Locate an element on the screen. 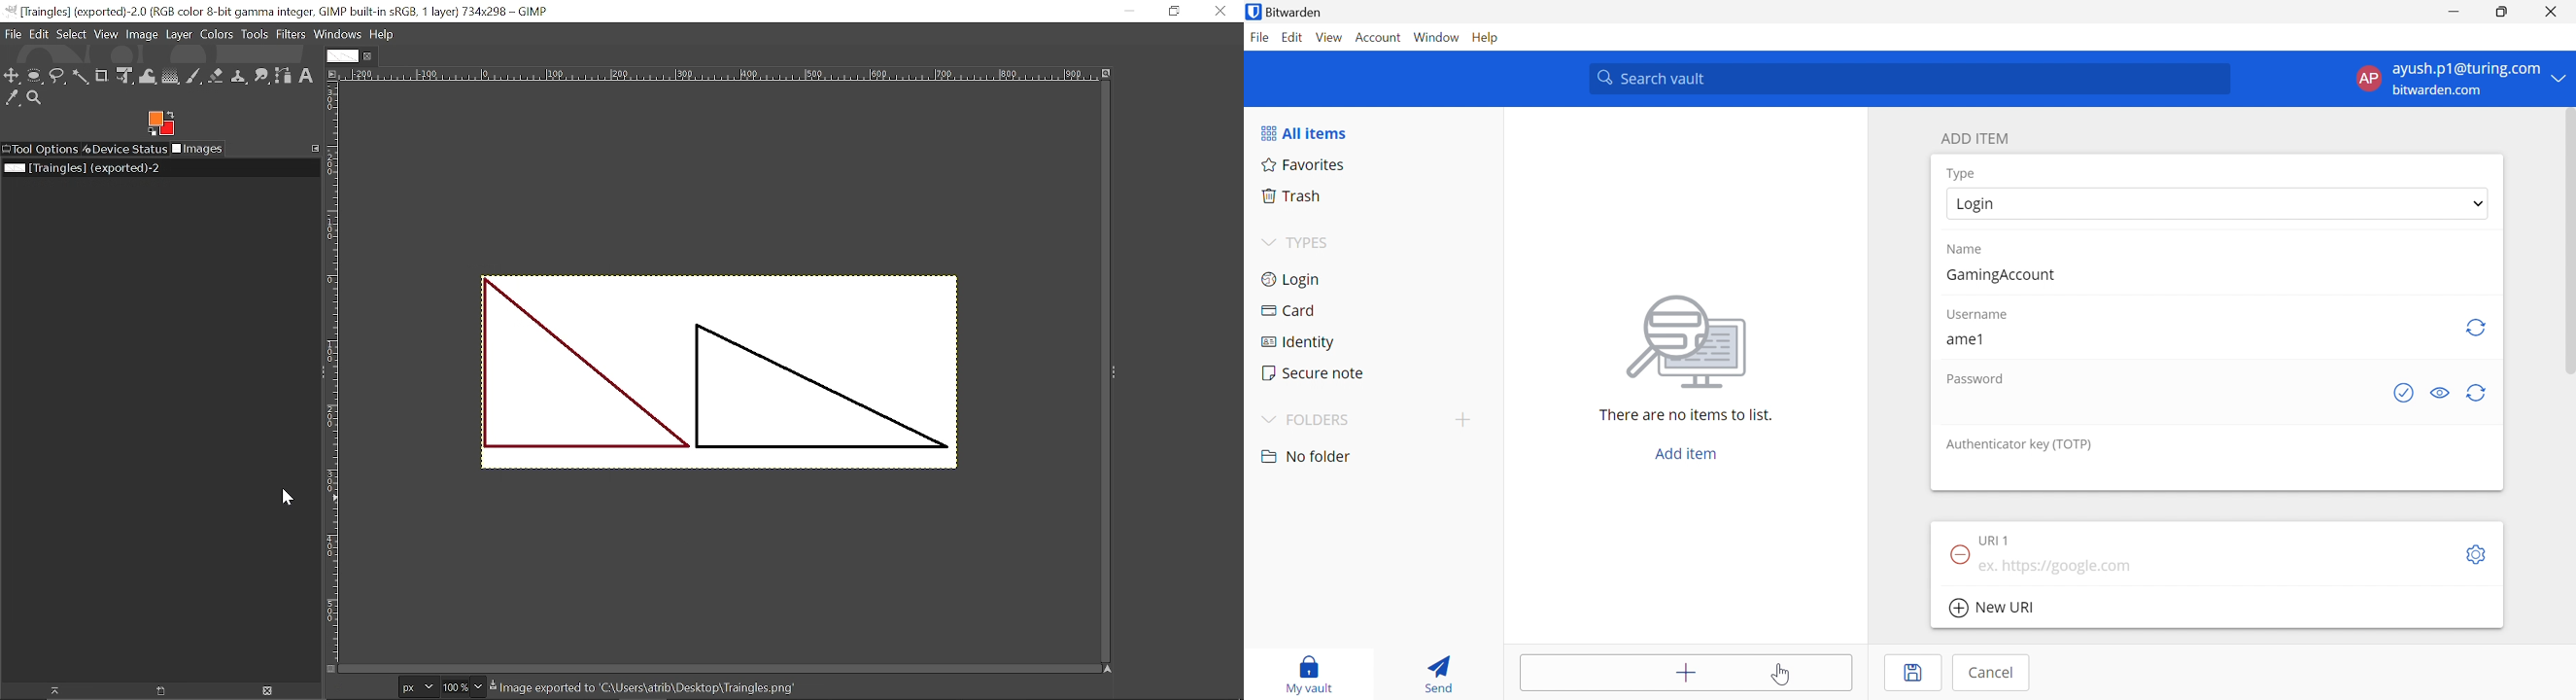  Ellipse select tool is located at coordinates (35, 77).